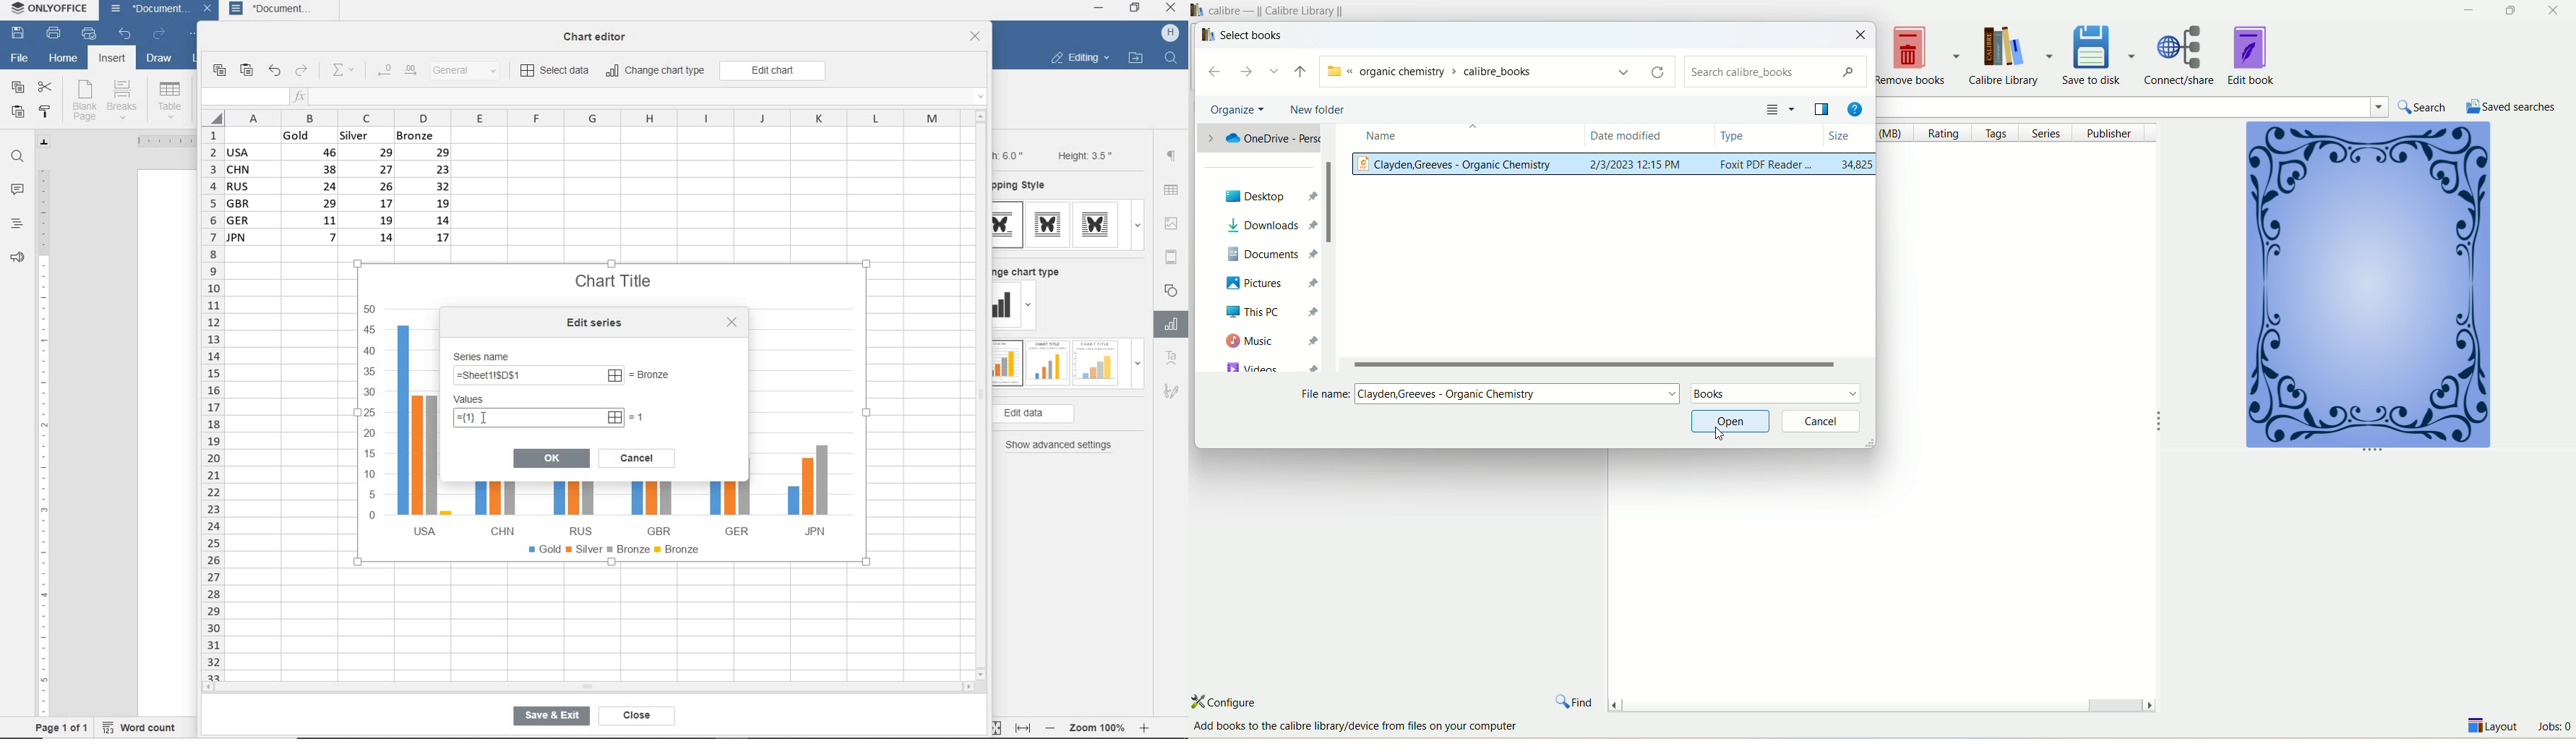 The width and height of the screenshot is (2576, 756). What do you see at coordinates (1136, 9) in the screenshot?
I see `restore down` at bounding box center [1136, 9].